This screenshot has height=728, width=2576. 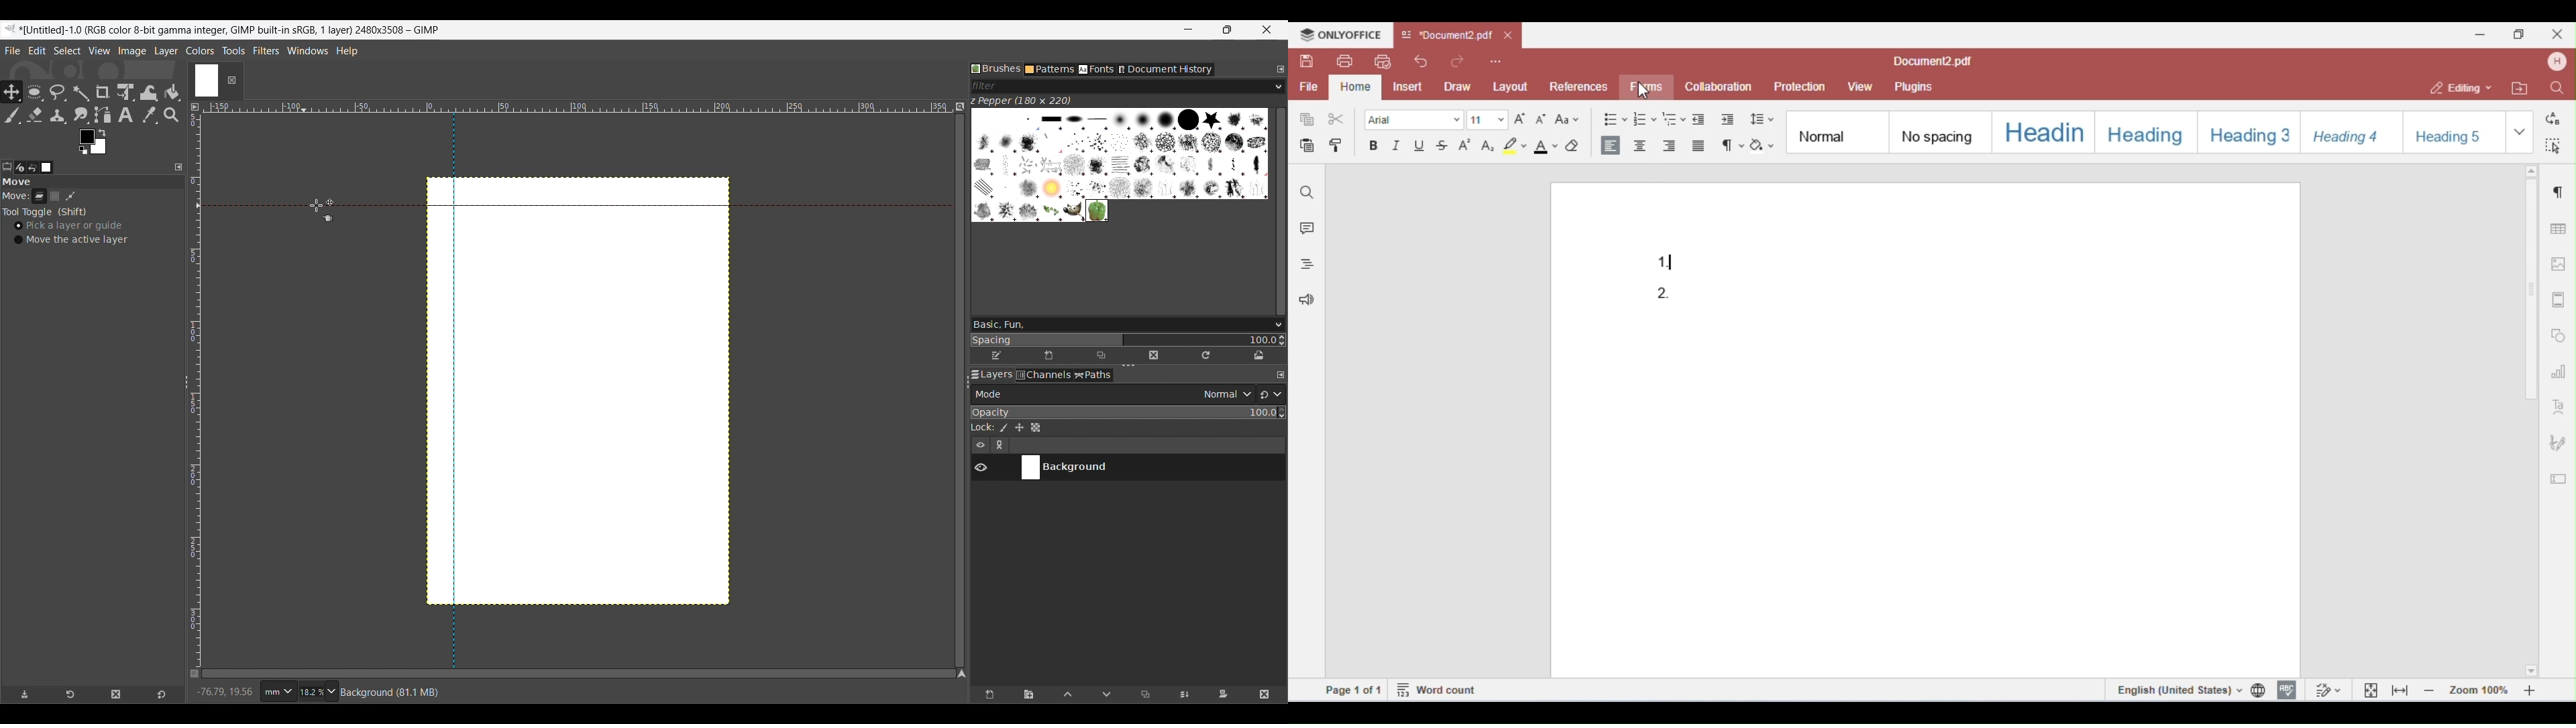 I want to click on Images, so click(x=47, y=168).